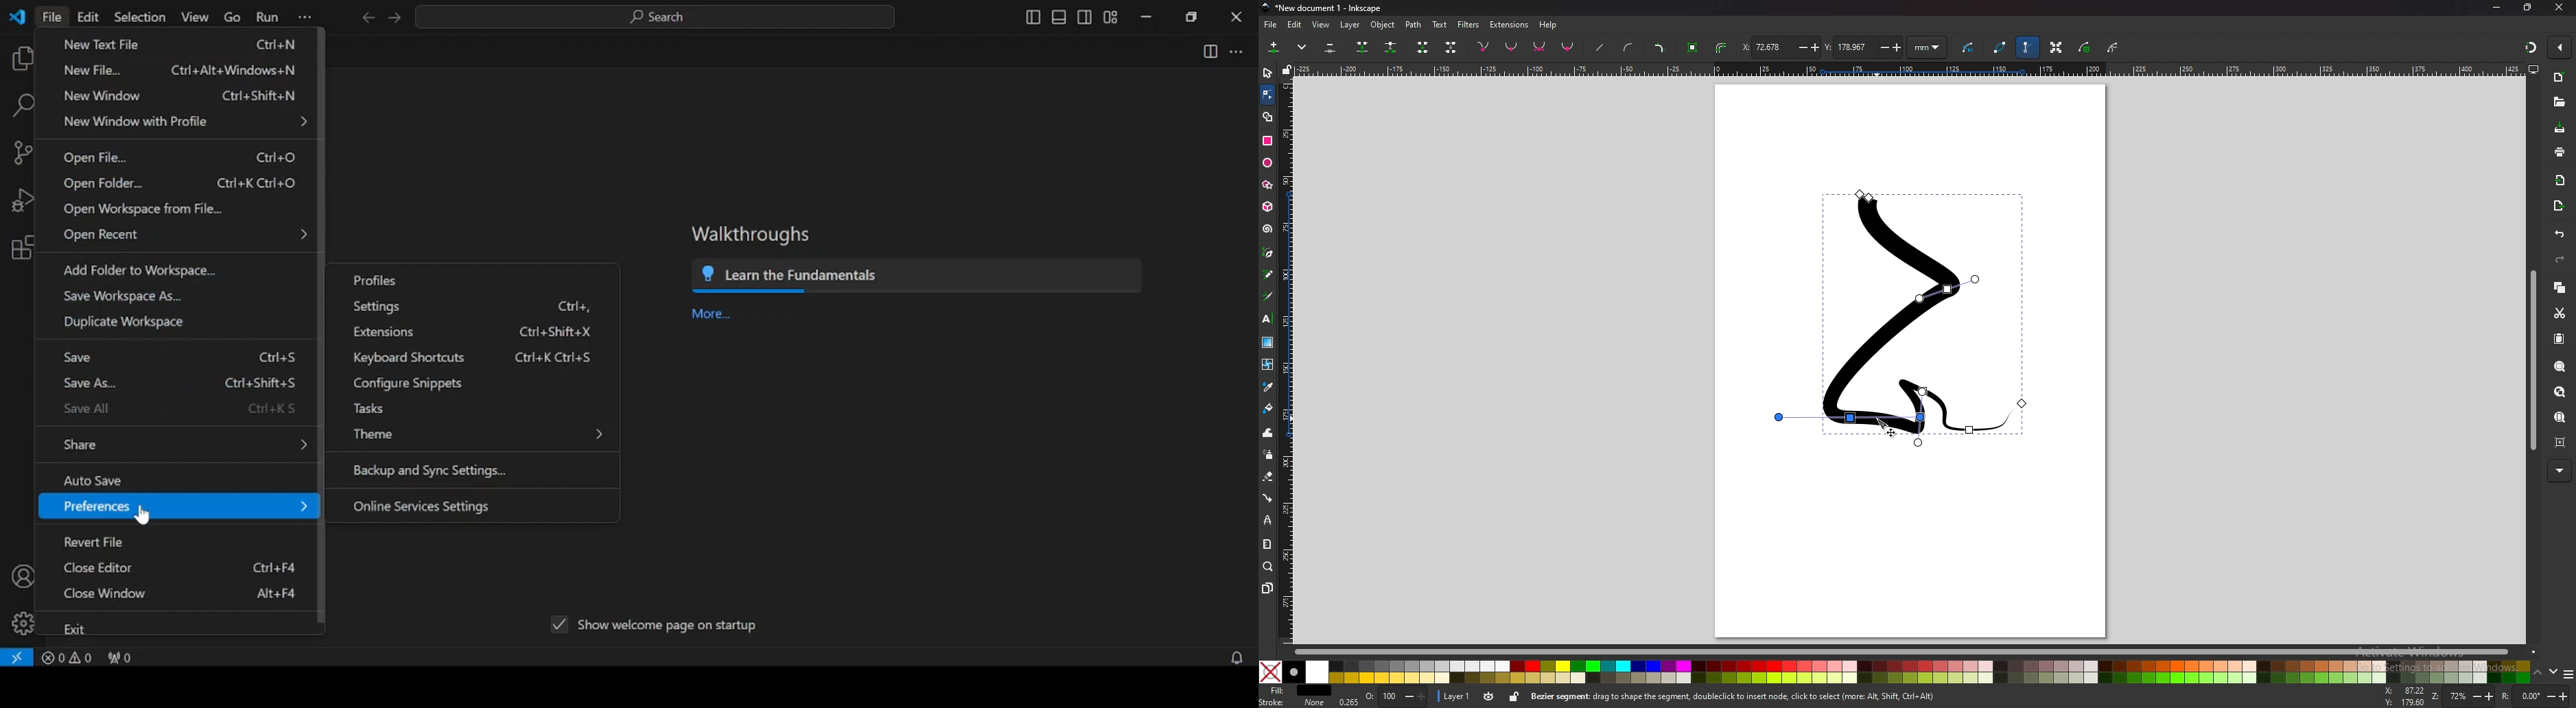 Image resolution: width=2576 pixels, height=728 pixels. I want to click on accounts, so click(20, 576).